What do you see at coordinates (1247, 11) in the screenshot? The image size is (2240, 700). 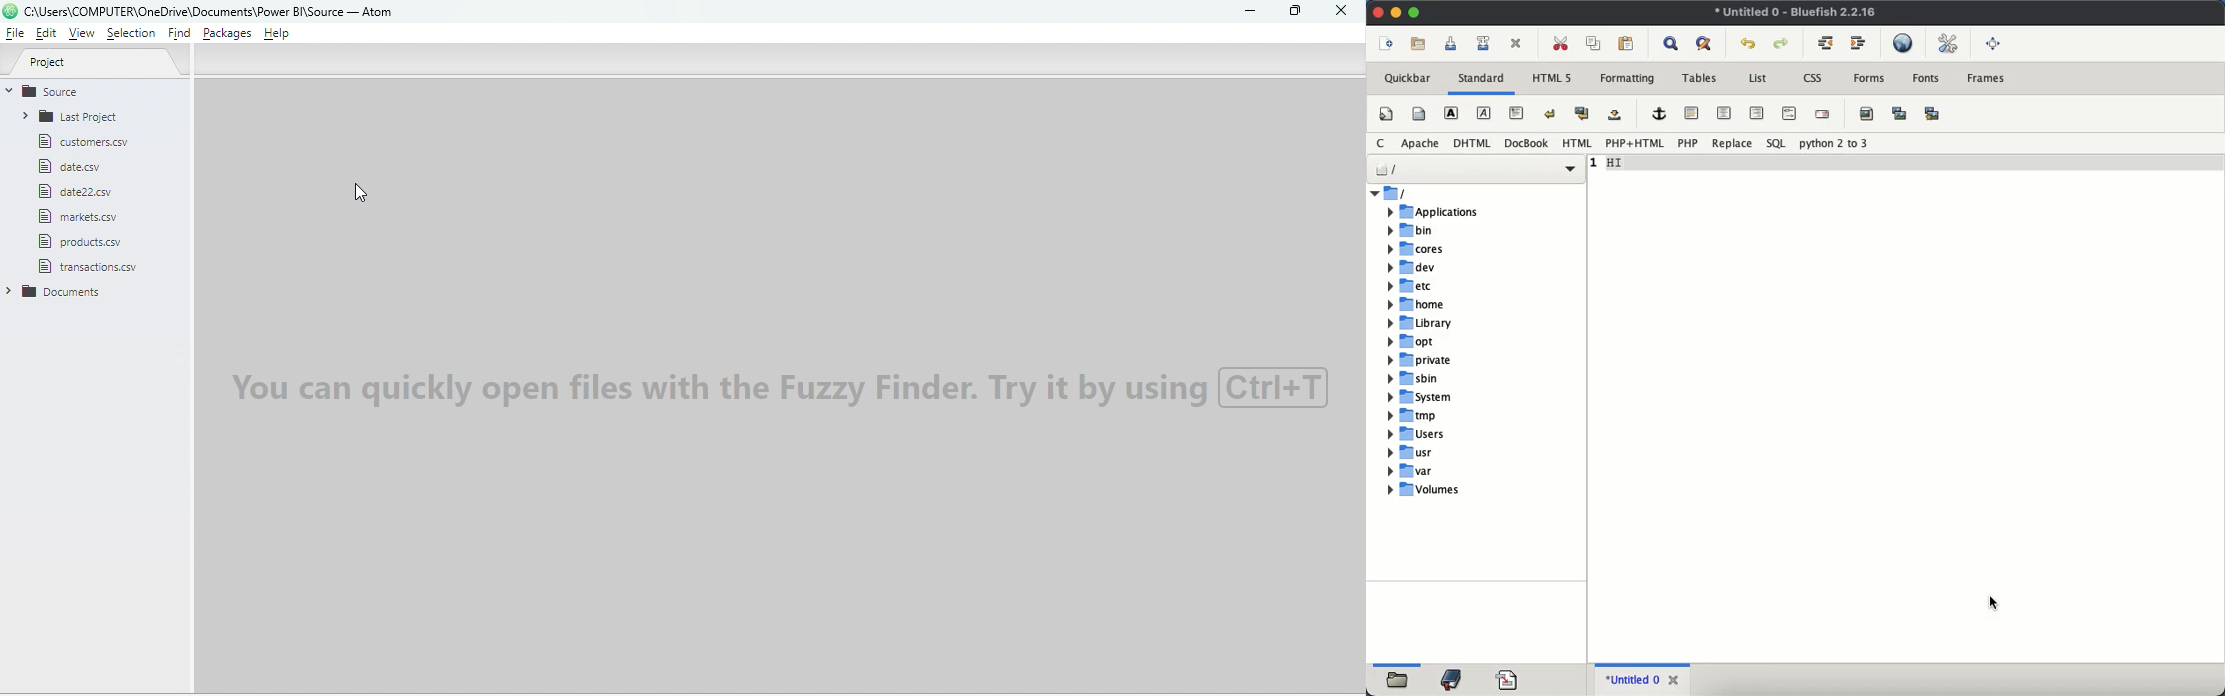 I see `Minimize` at bounding box center [1247, 11].